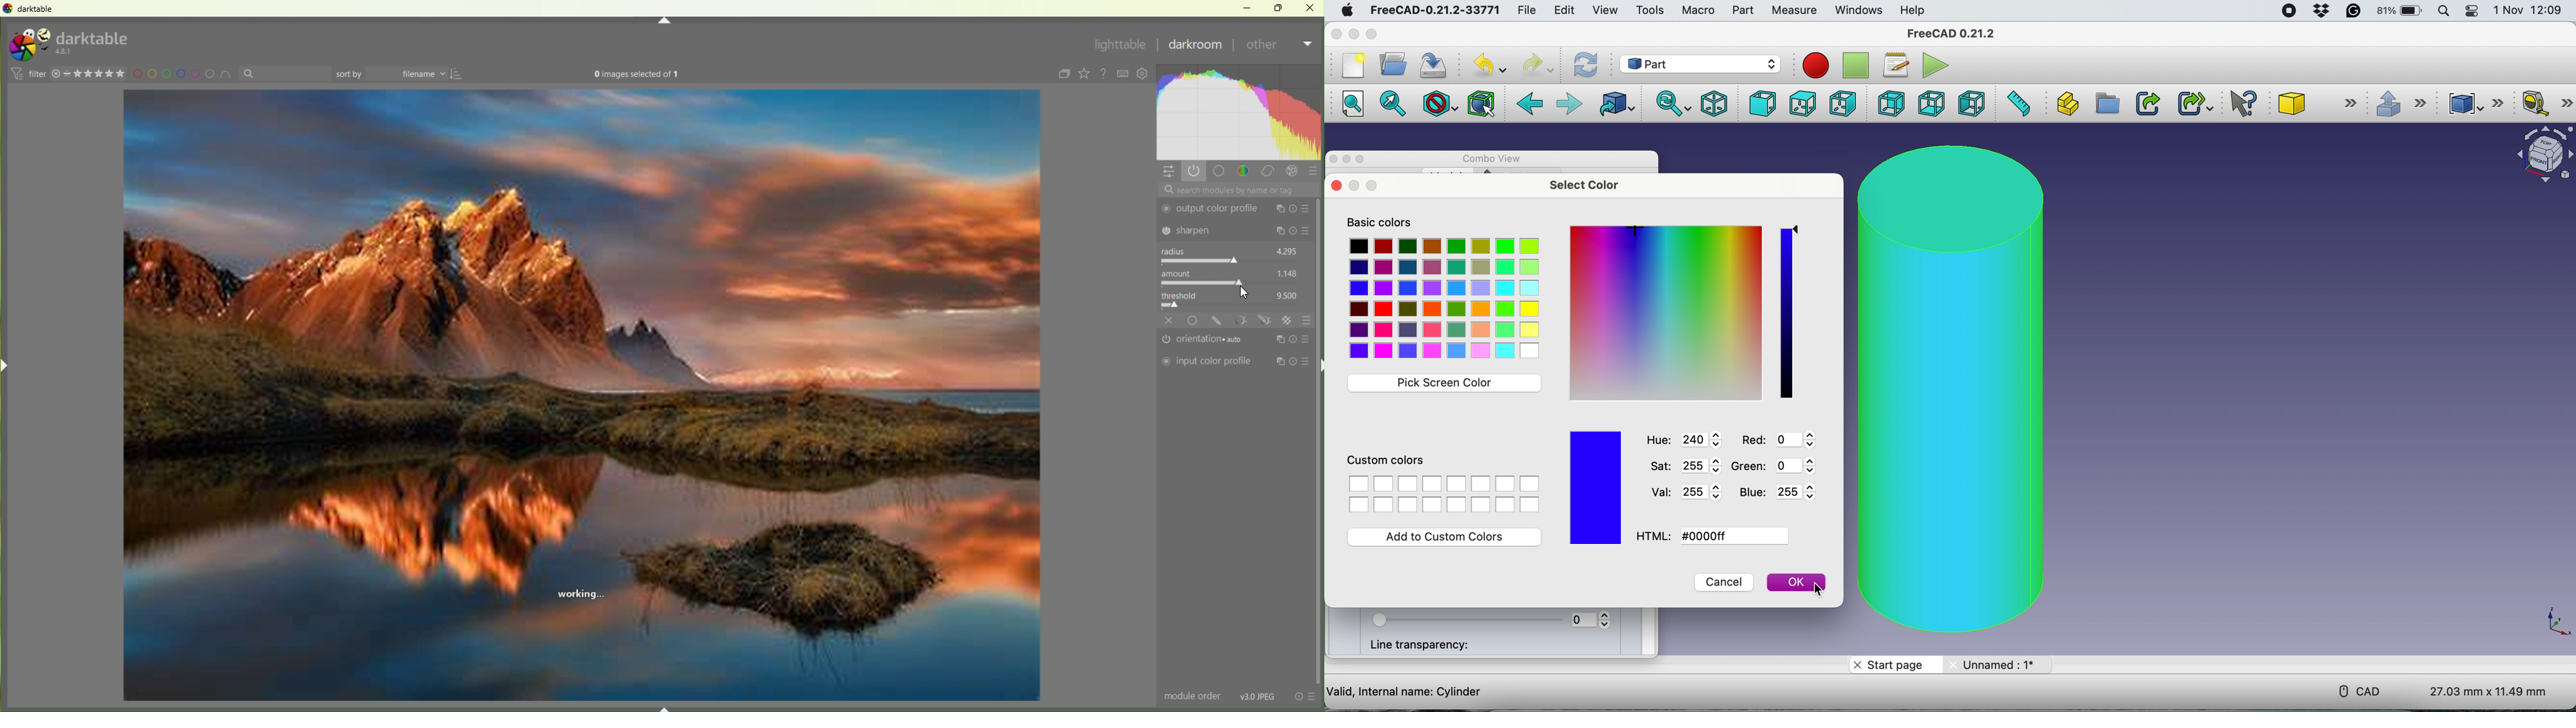  Describe the element at coordinates (28, 45) in the screenshot. I see `logo` at that location.